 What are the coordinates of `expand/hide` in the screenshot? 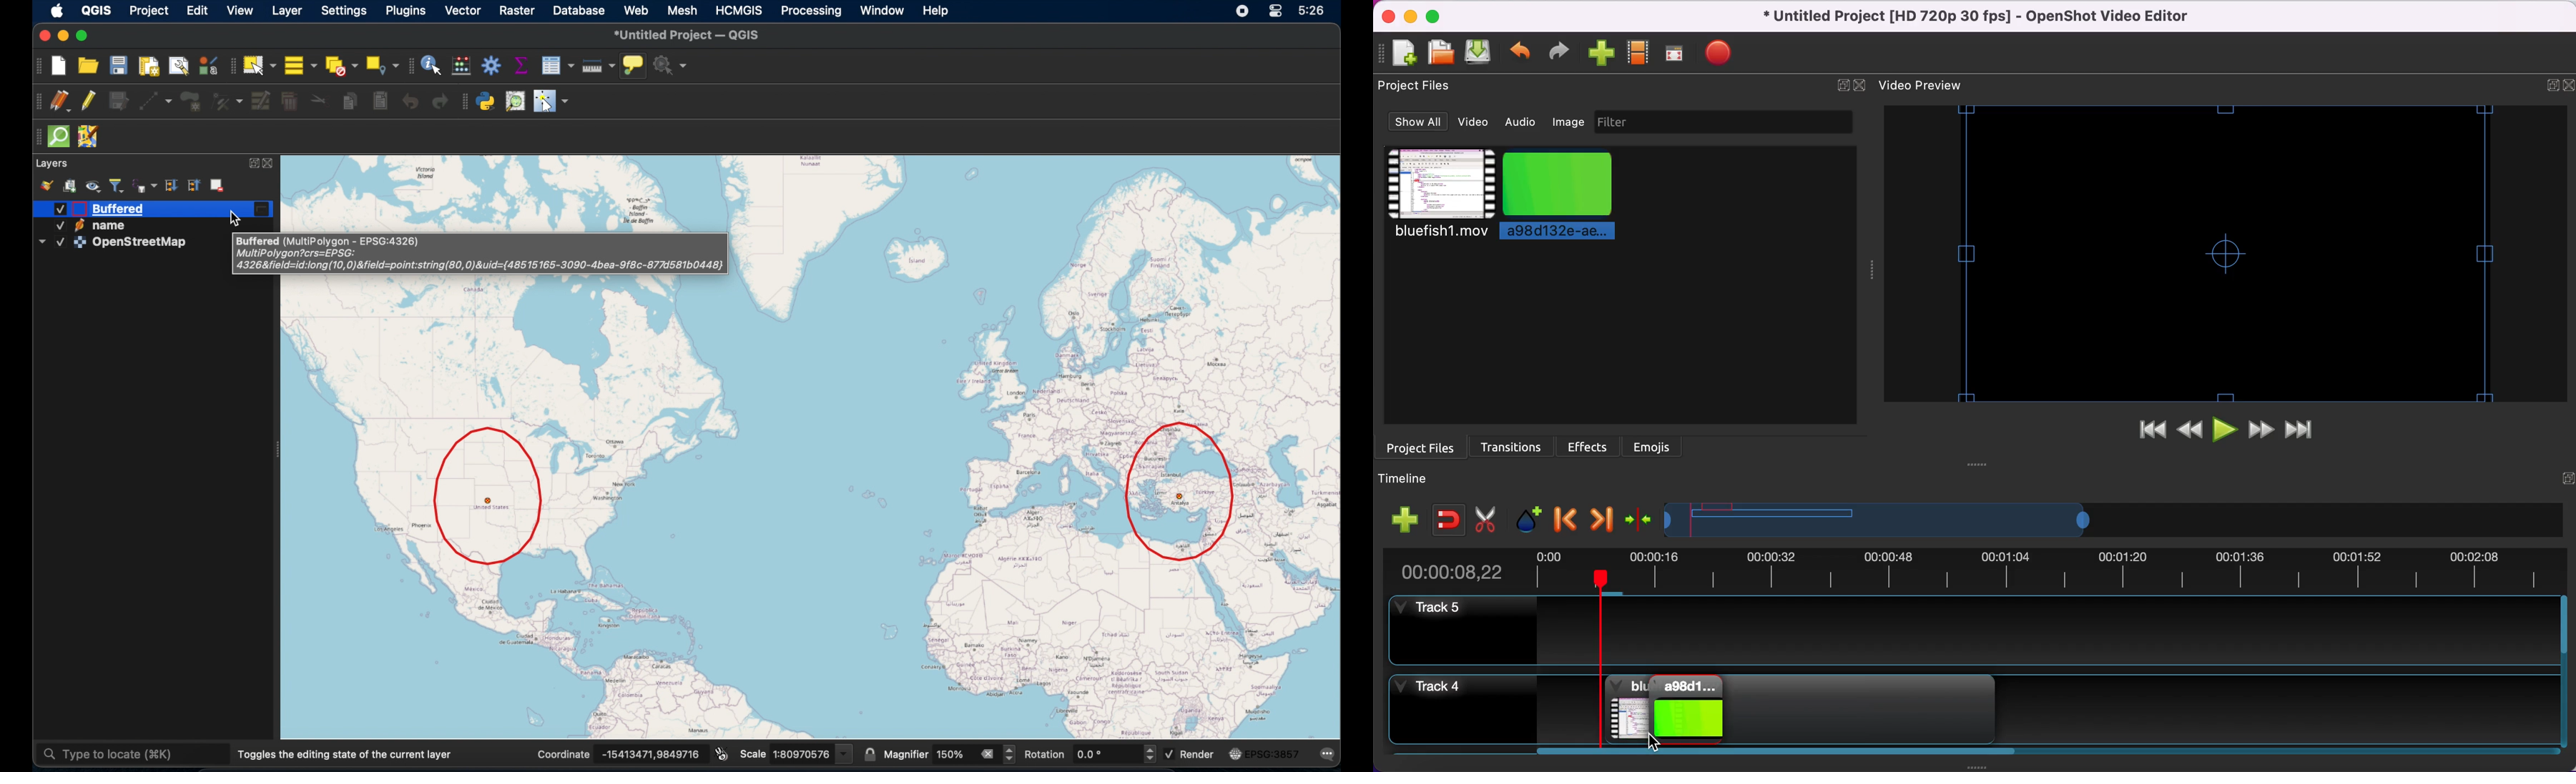 It's located at (2562, 469).